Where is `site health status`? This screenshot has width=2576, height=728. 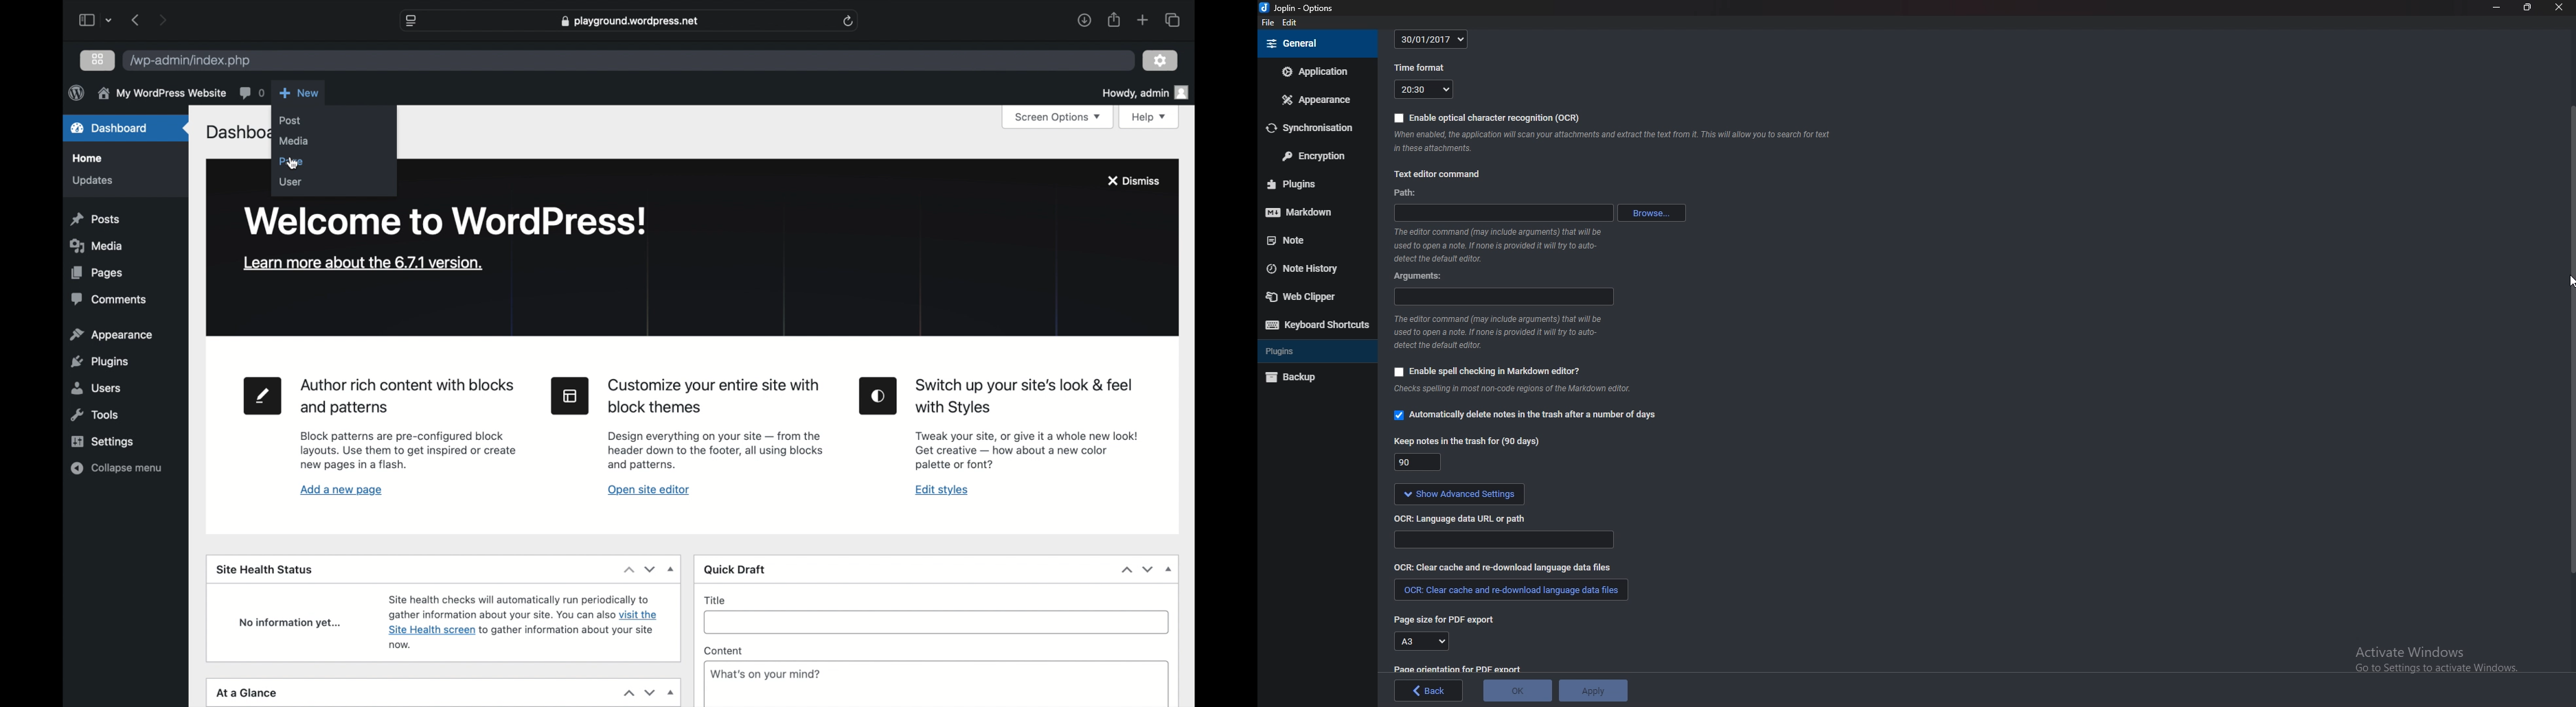 site health status is located at coordinates (265, 570).